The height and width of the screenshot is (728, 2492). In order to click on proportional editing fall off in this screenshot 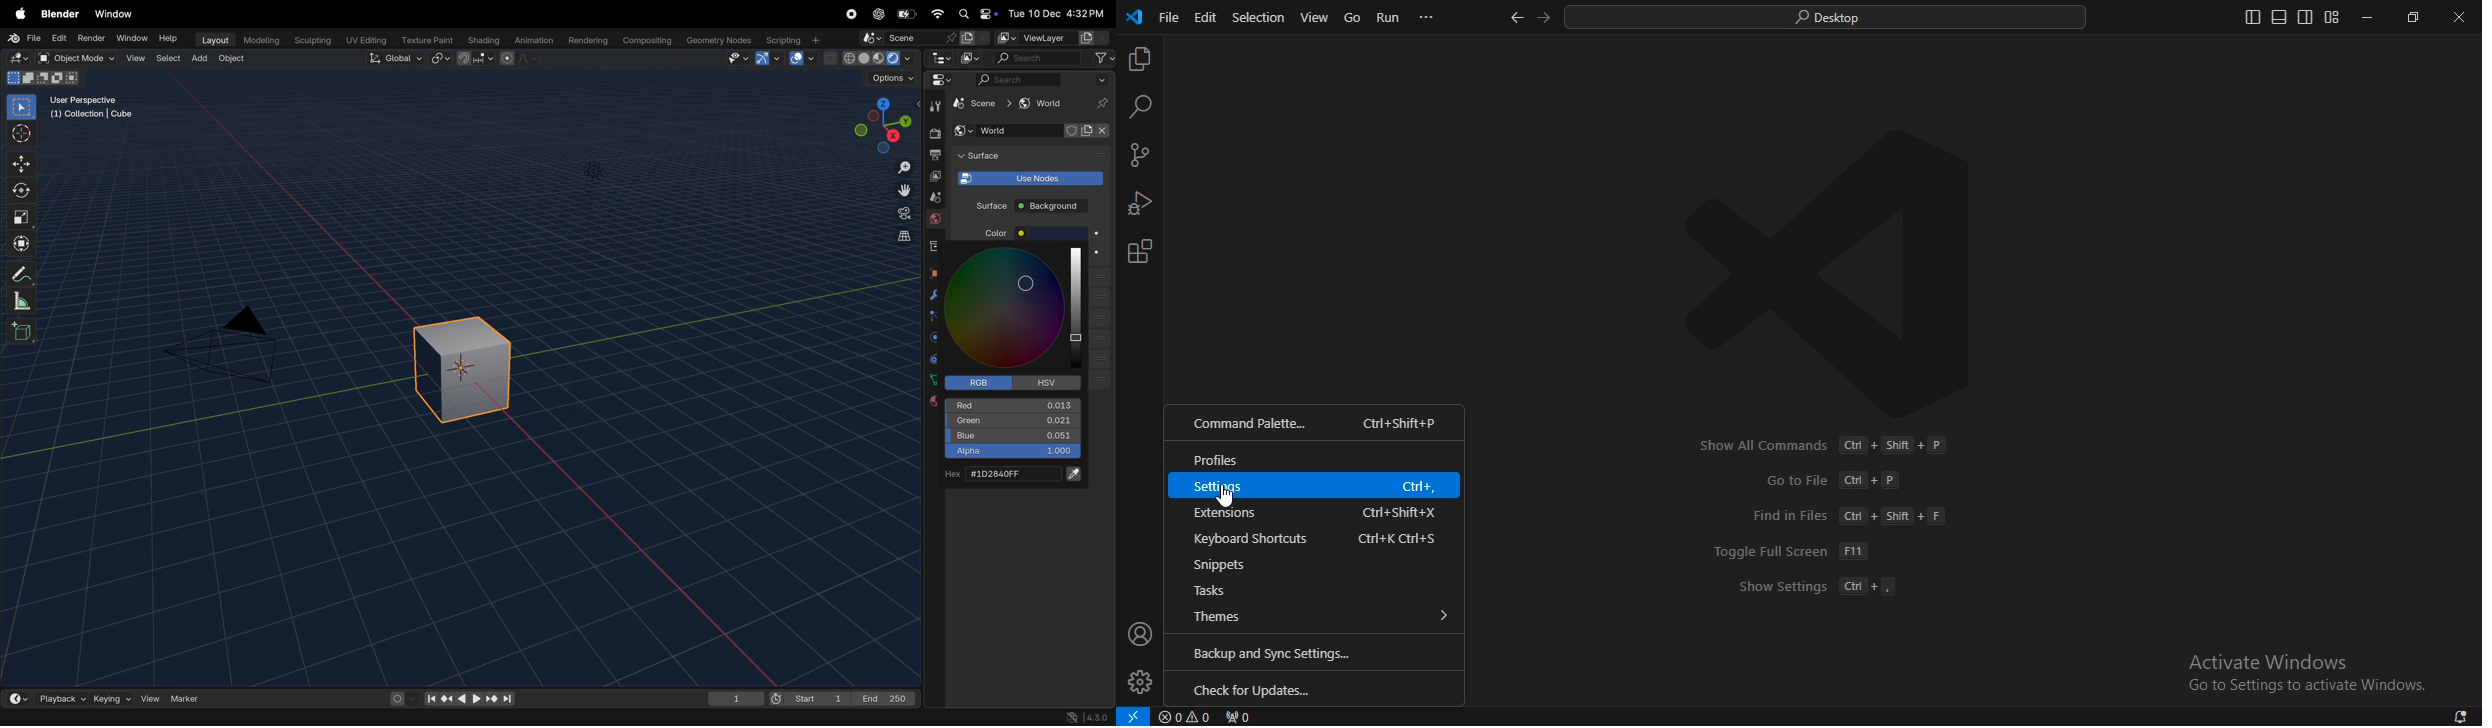, I will do `click(520, 60)`.